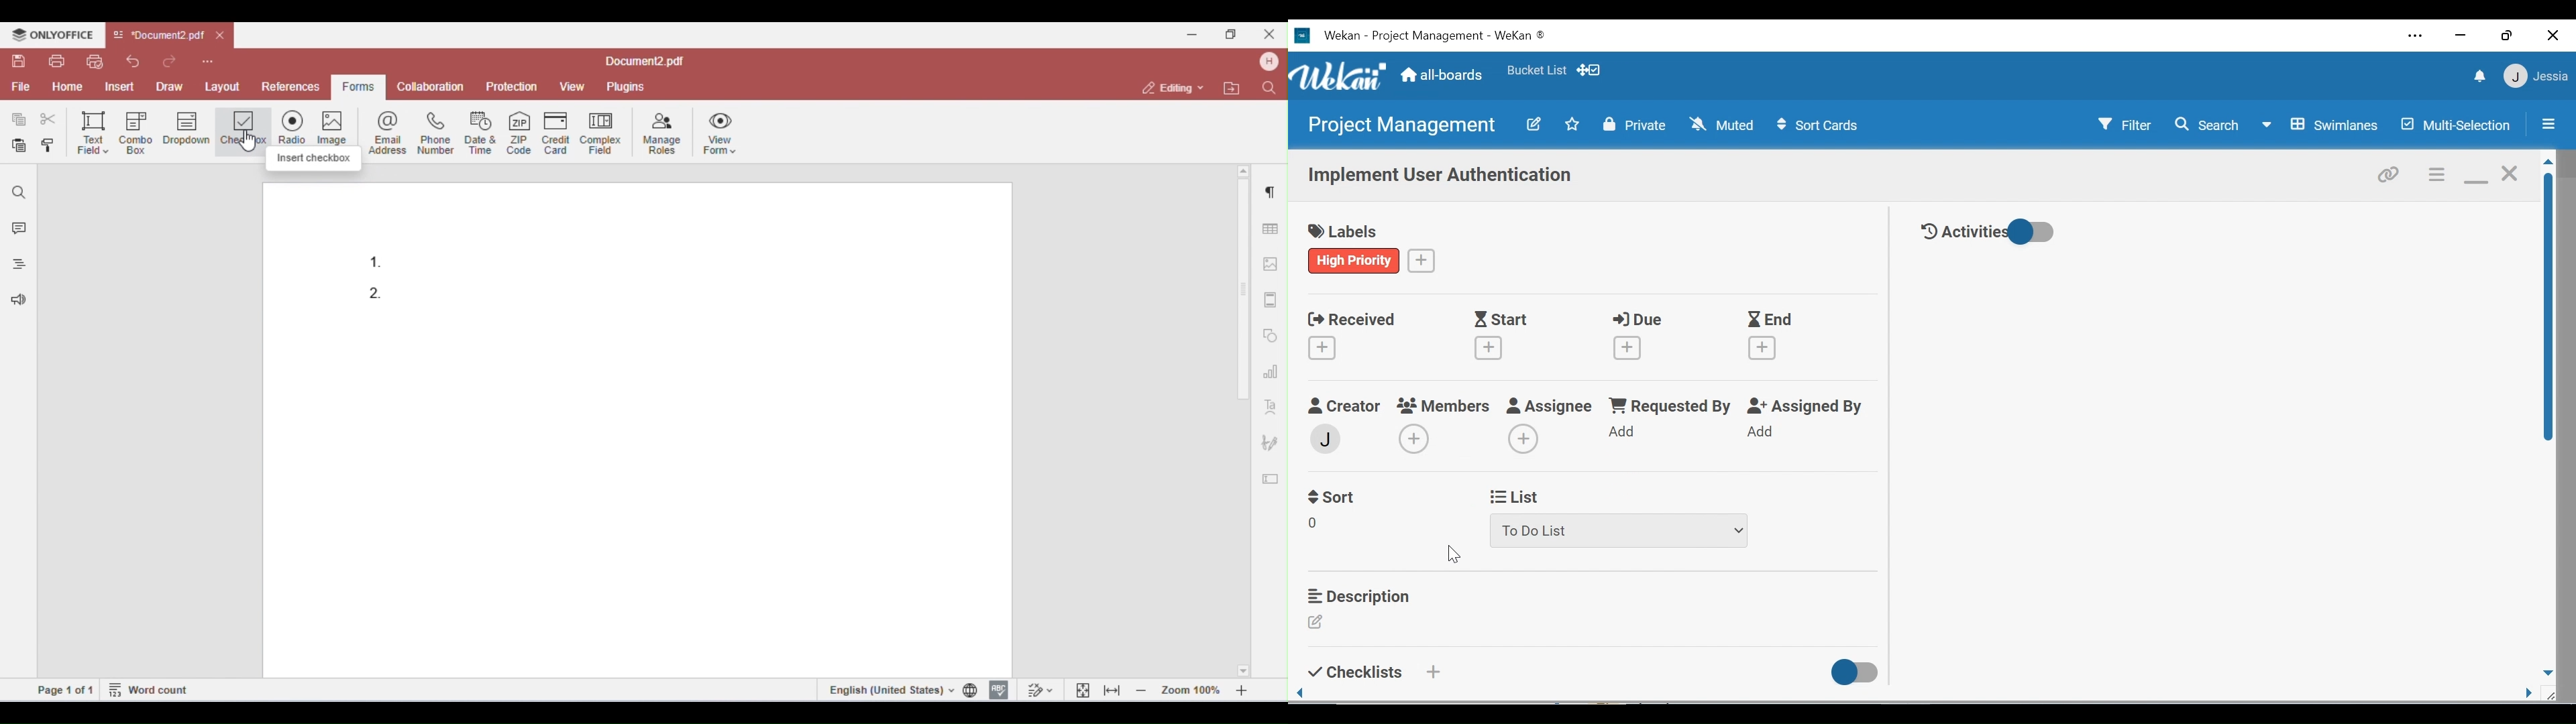  I want to click on Wekan - Project Management - WeKan ®, so click(1432, 36).